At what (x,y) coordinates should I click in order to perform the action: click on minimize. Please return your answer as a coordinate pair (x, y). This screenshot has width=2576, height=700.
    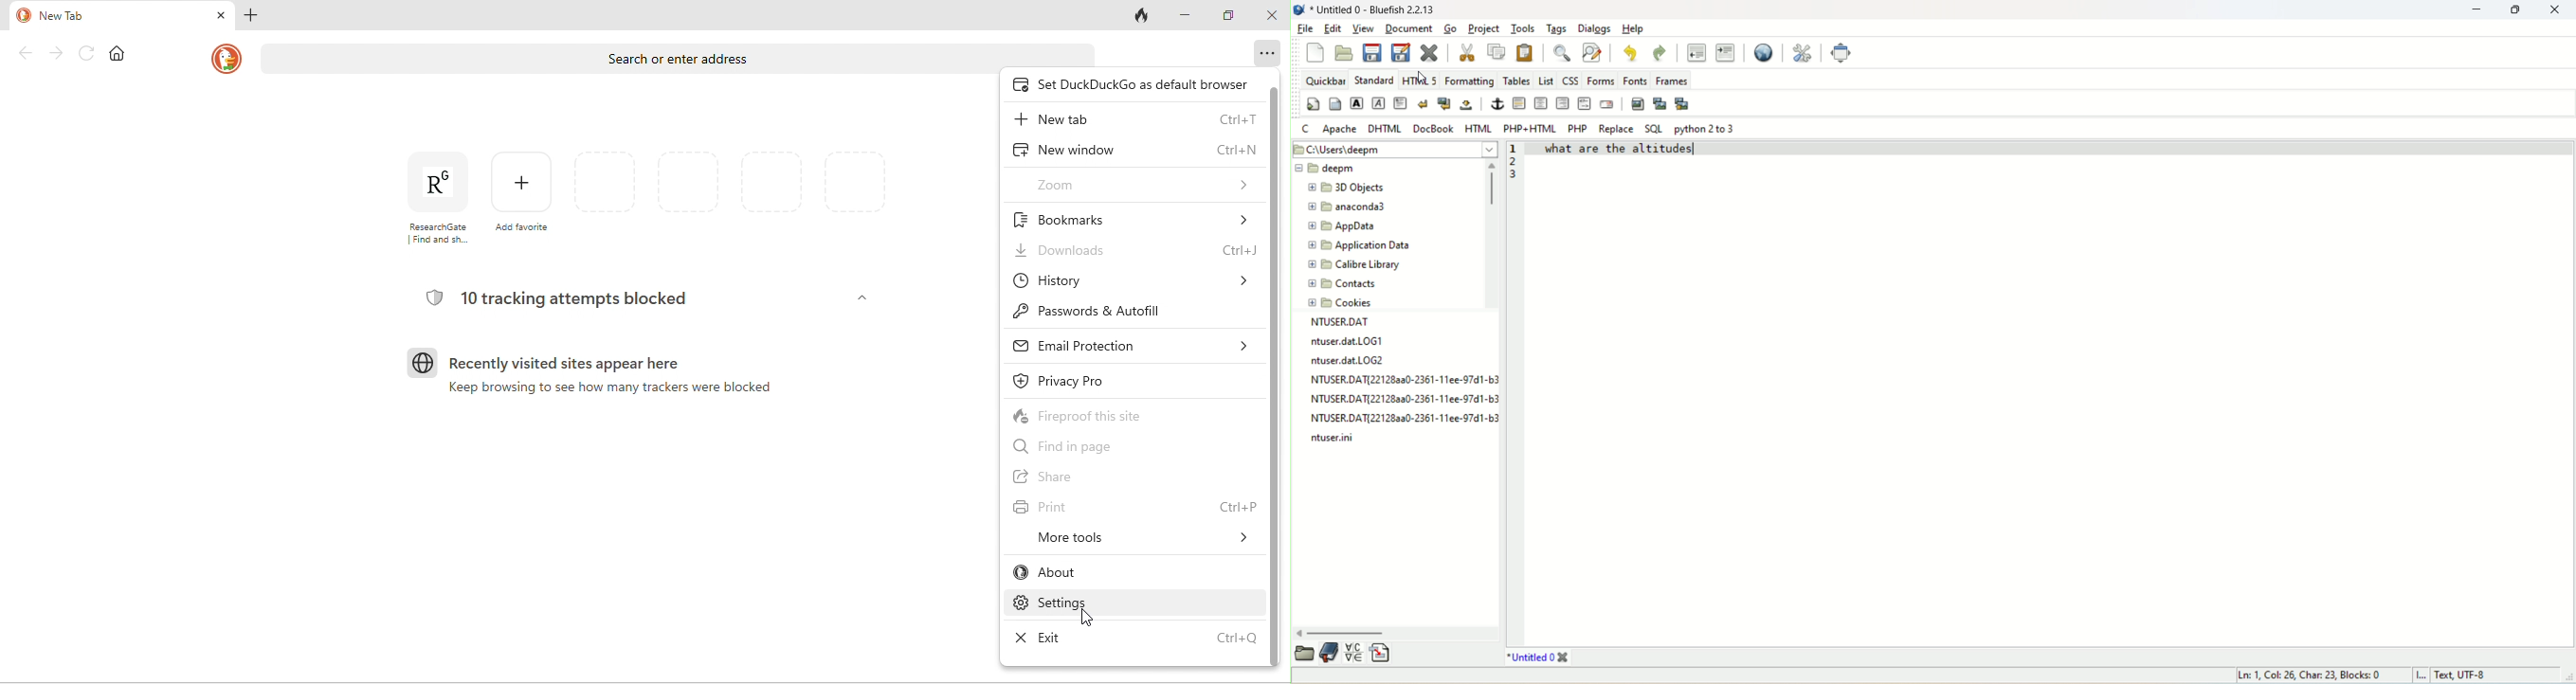
    Looking at the image, I should click on (2474, 10).